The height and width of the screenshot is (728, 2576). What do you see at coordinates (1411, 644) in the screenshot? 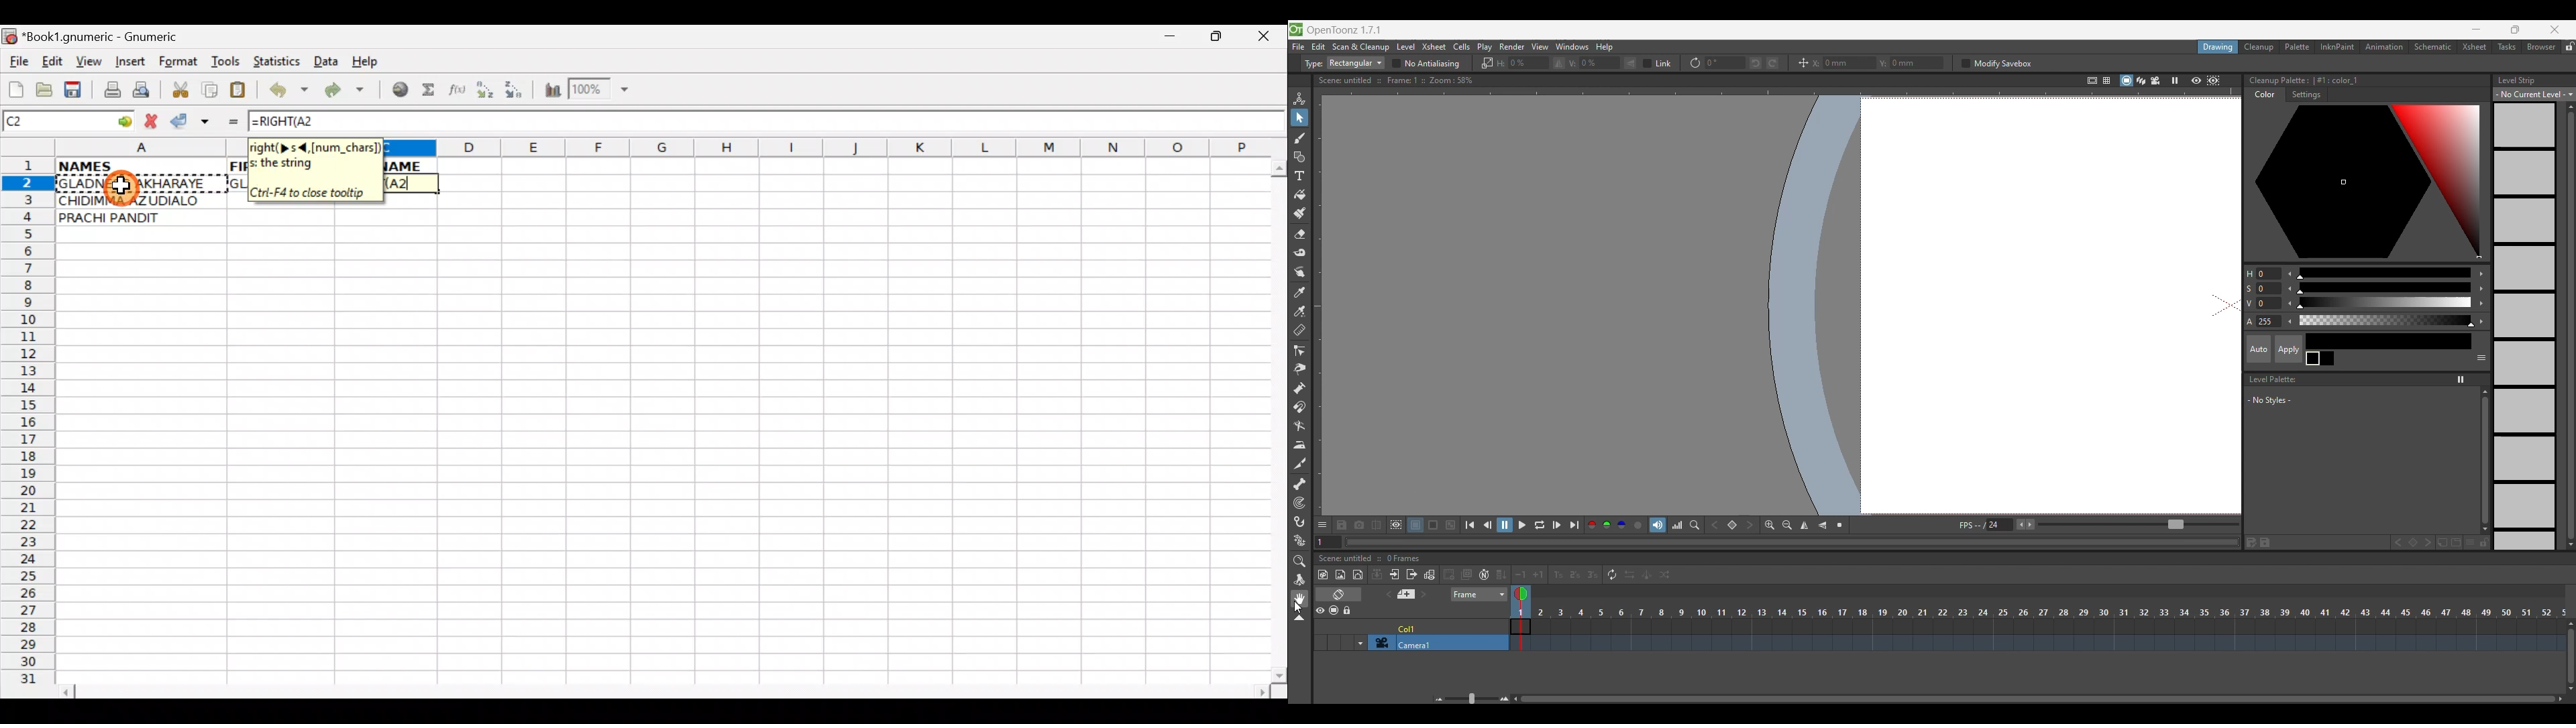
I see `Click to select camera` at bounding box center [1411, 644].